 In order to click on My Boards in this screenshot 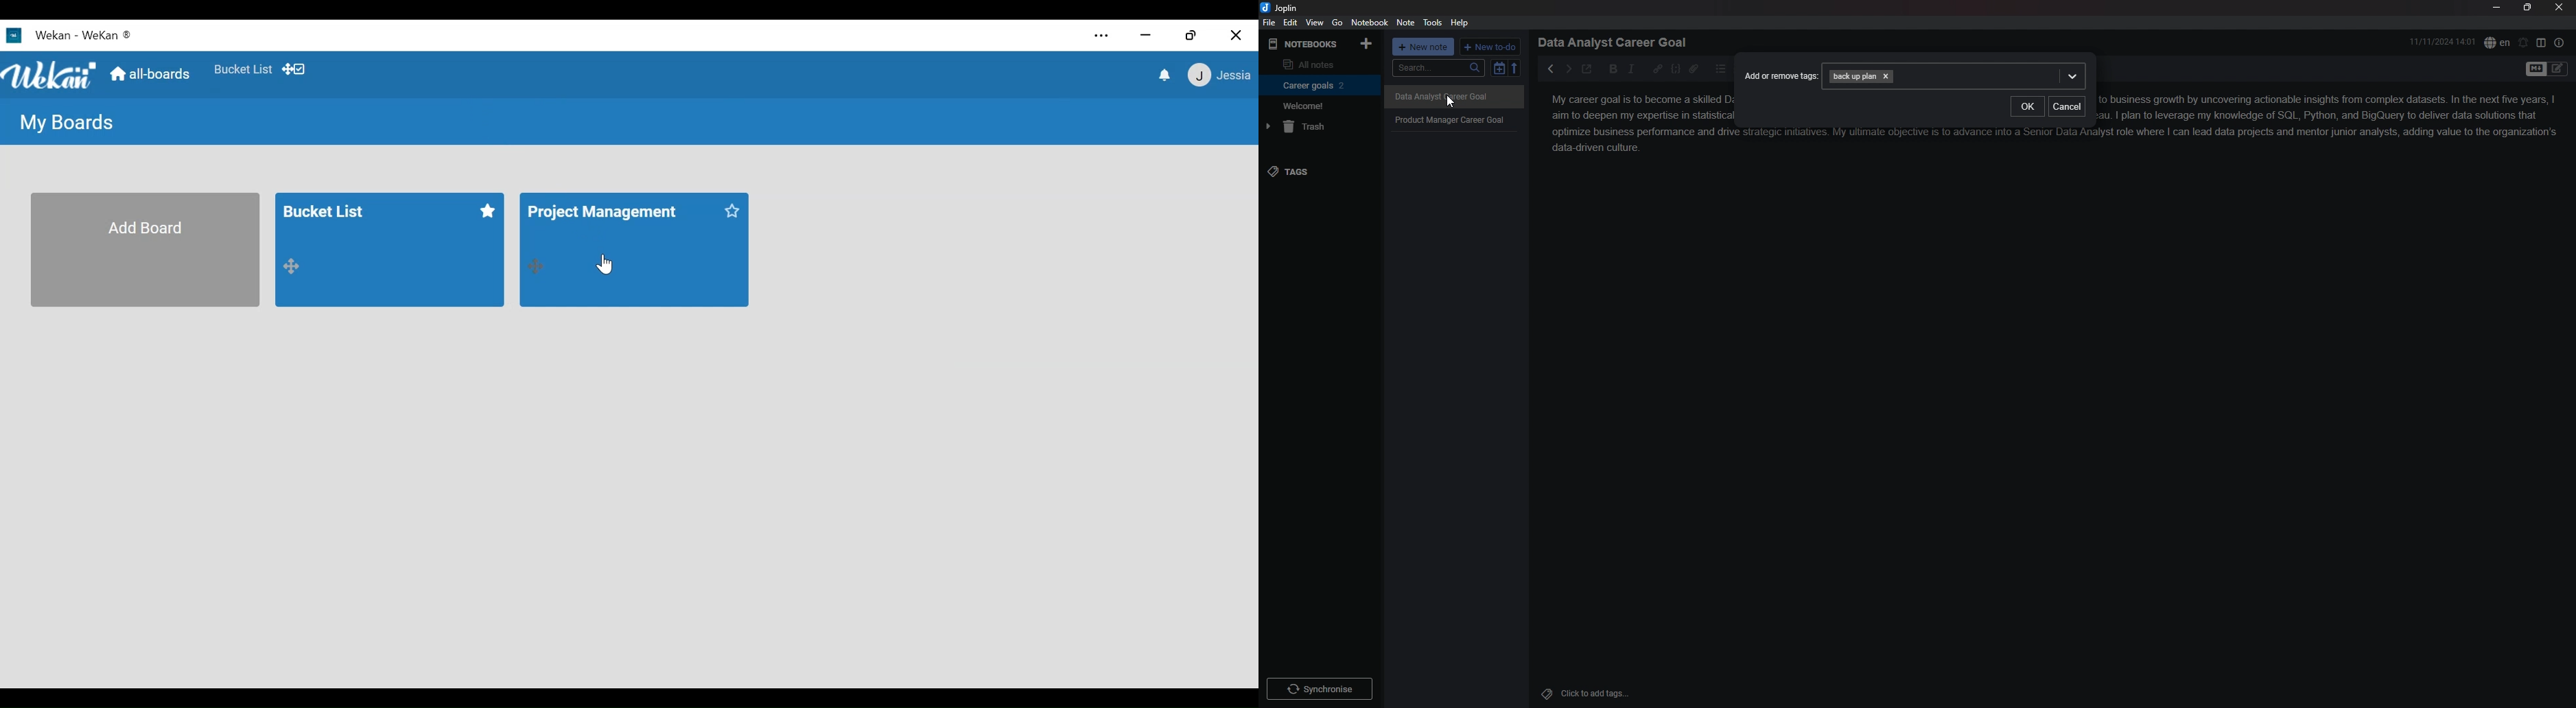, I will do `click(66, 124)`.